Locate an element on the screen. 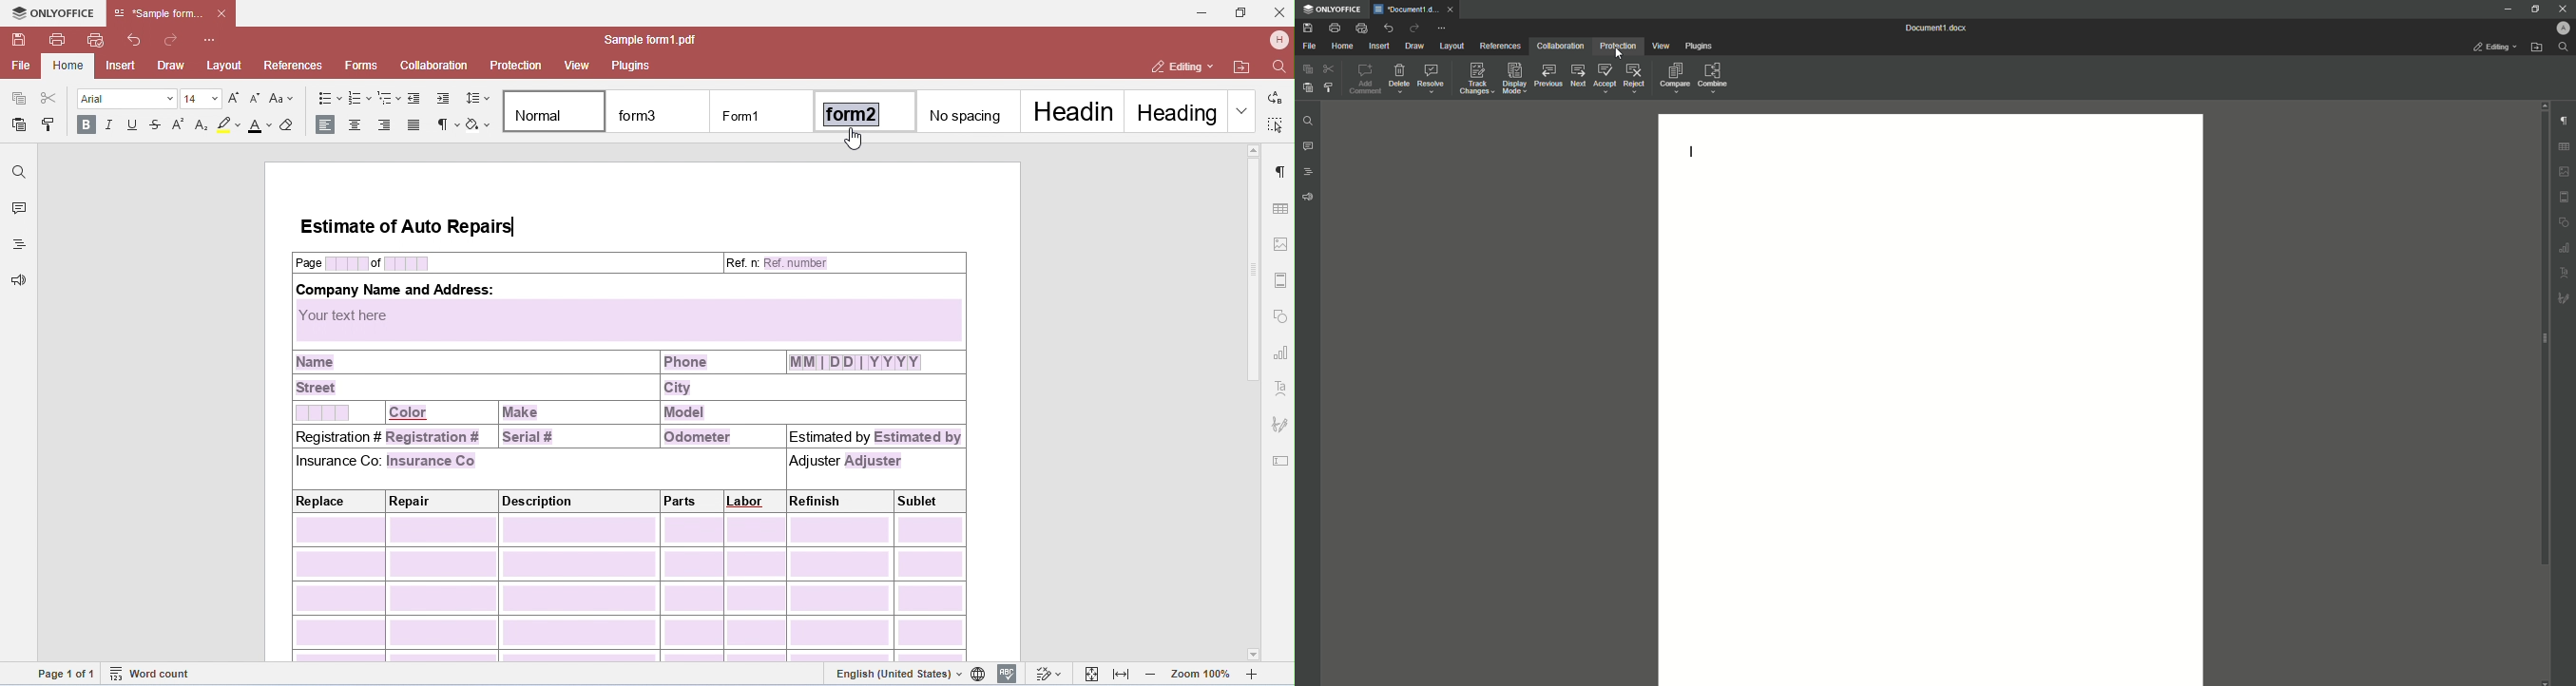  zoom is located at coordinates (1204, 675).